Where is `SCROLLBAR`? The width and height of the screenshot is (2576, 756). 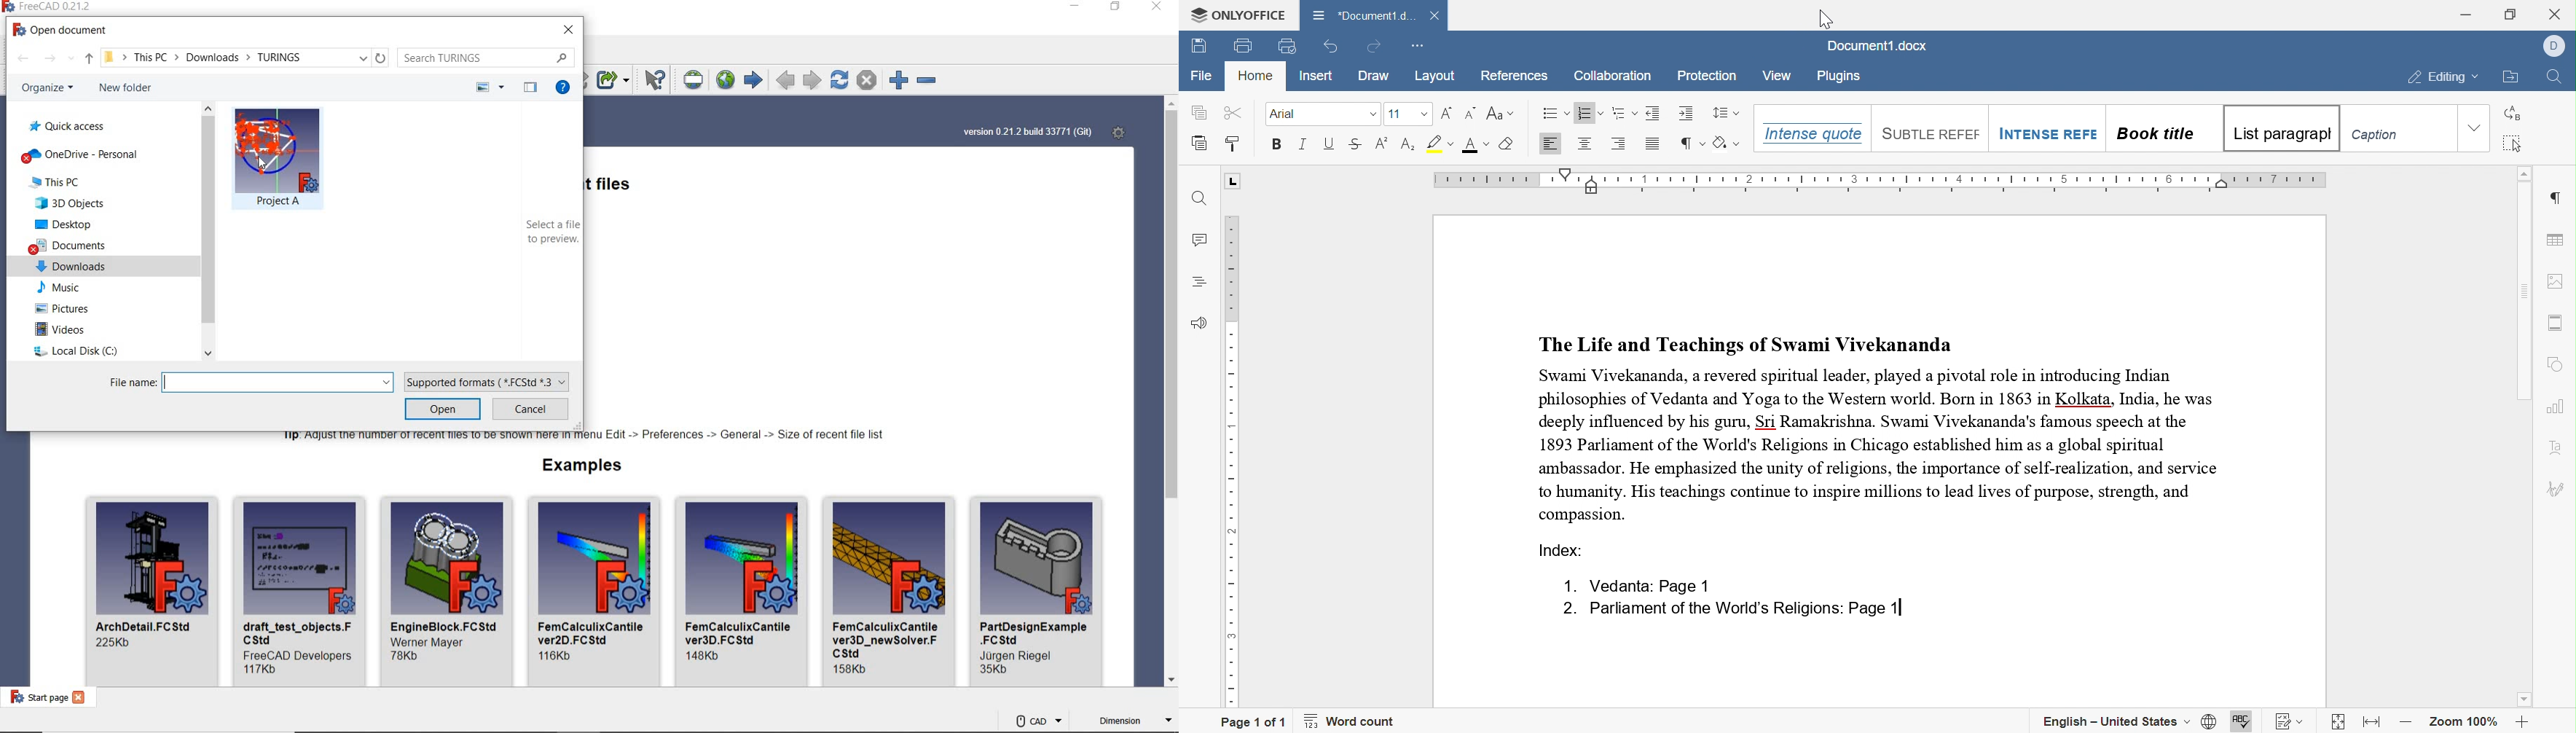 SCROLLBAR is located at coordinates (208, 232).